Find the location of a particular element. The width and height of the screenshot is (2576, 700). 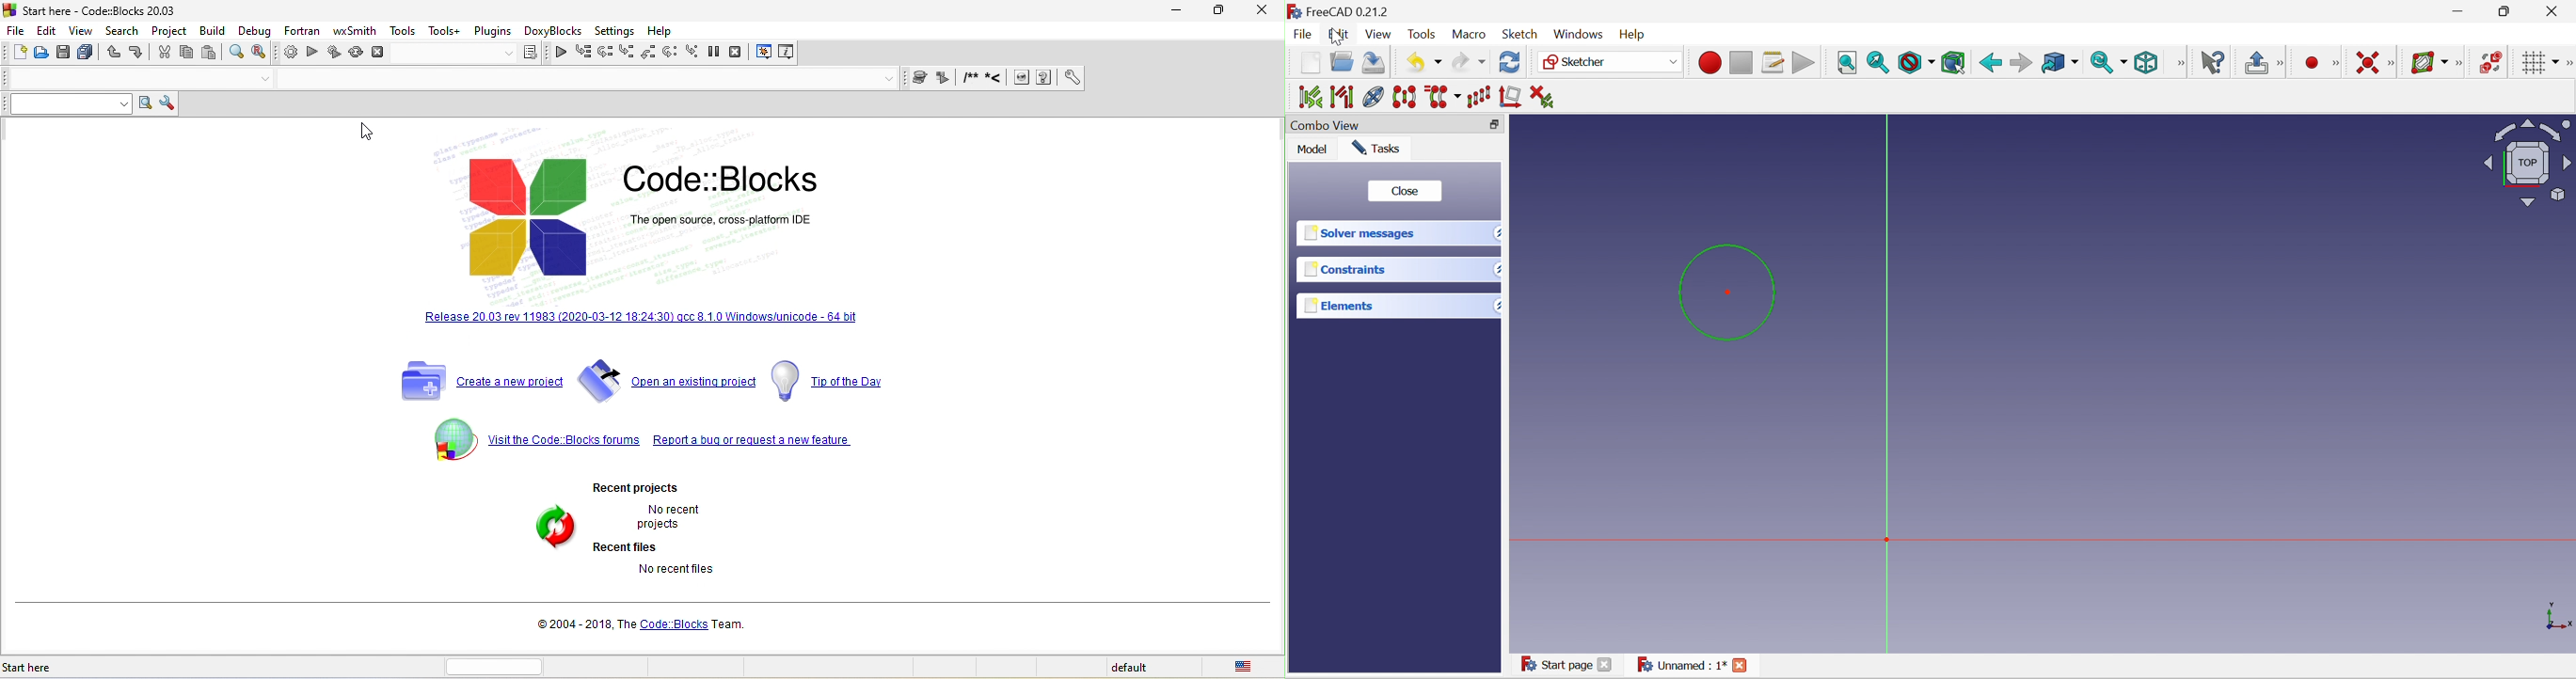

run to cursor is located at coordinates (583, 54).